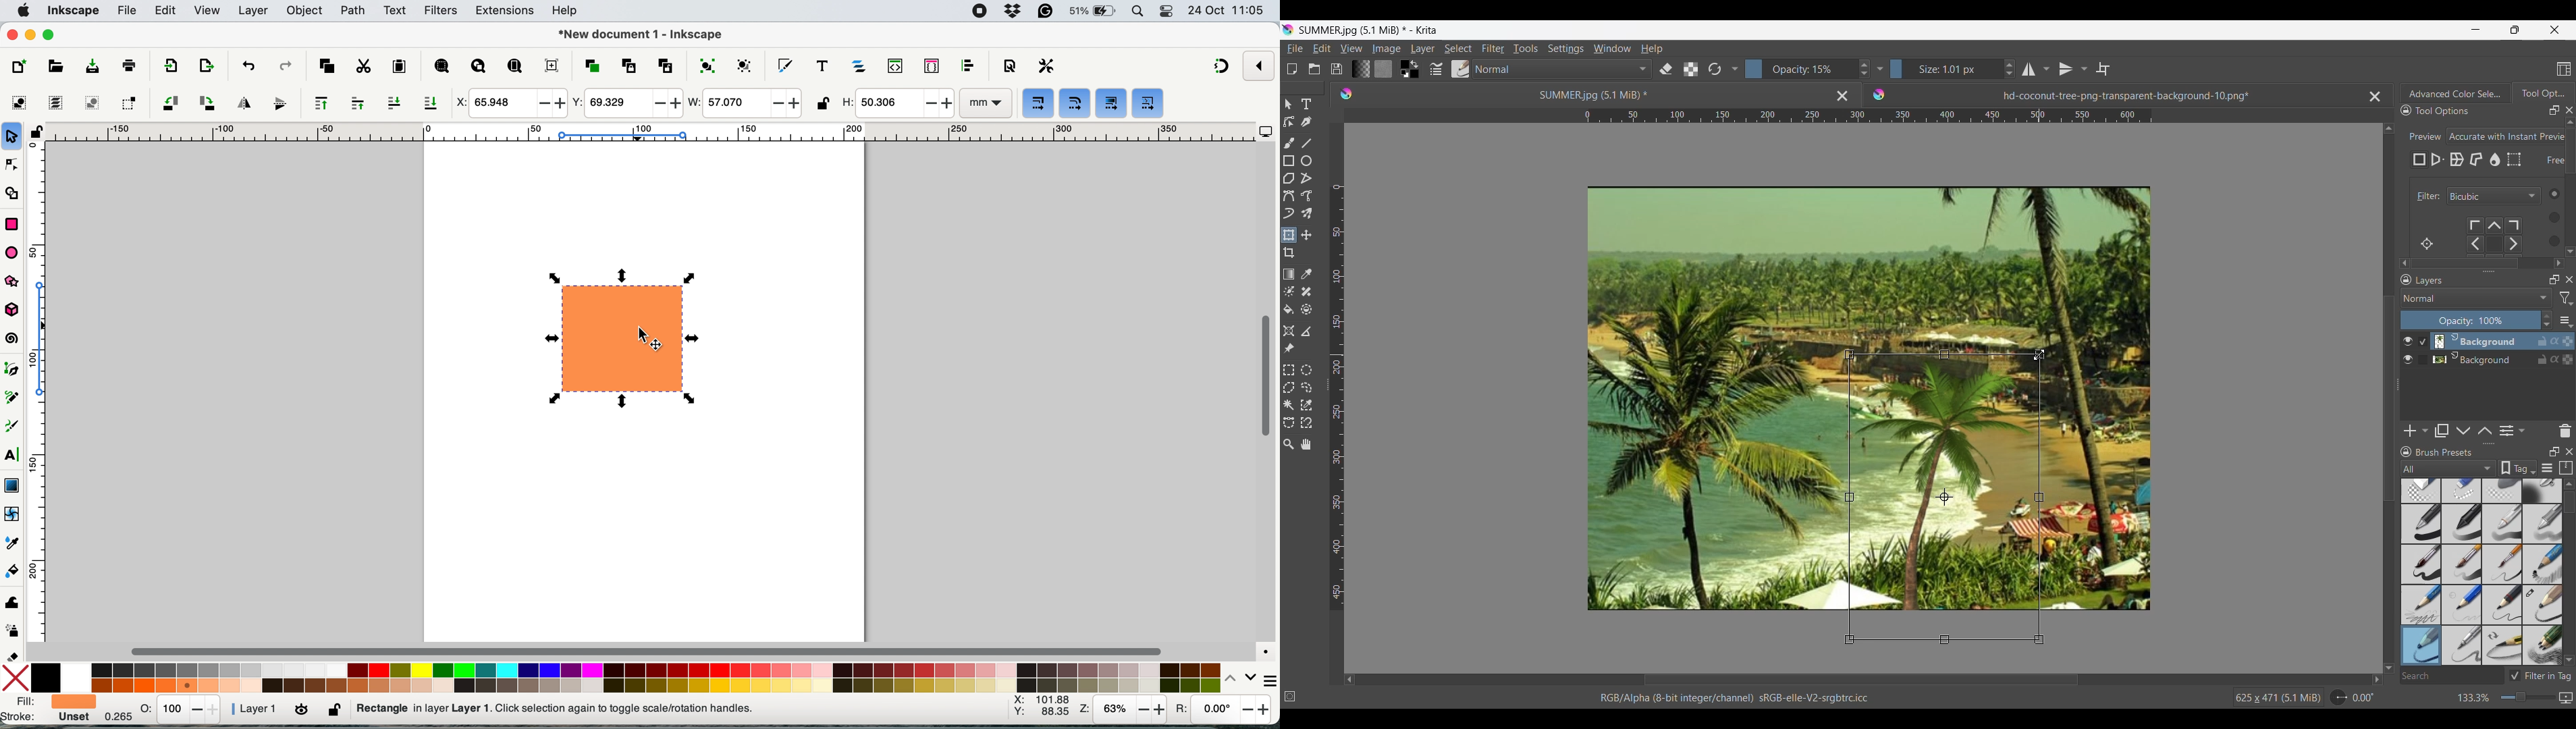  What do you see at coordinates (2039, 354) in the screenshot?
I see `Mouse moved transform tool selection` at bounding box center [2039, 354].